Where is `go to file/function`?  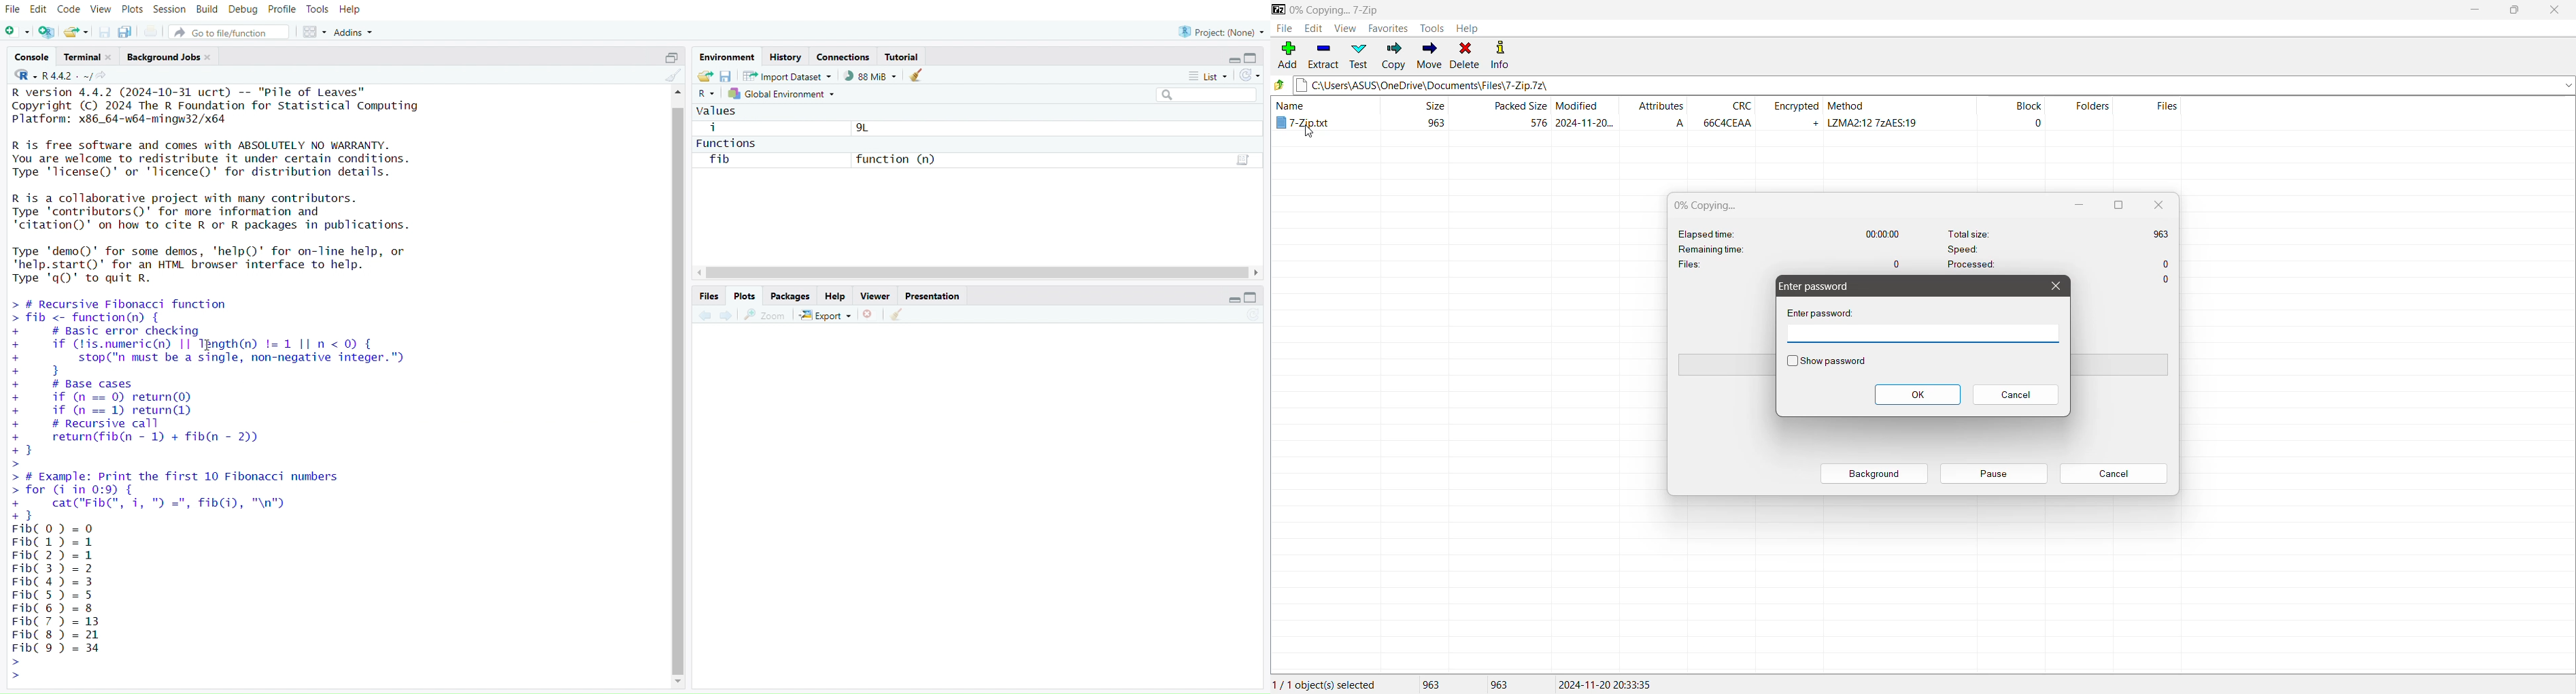 go to file/function is located at coordinates (229, 33).